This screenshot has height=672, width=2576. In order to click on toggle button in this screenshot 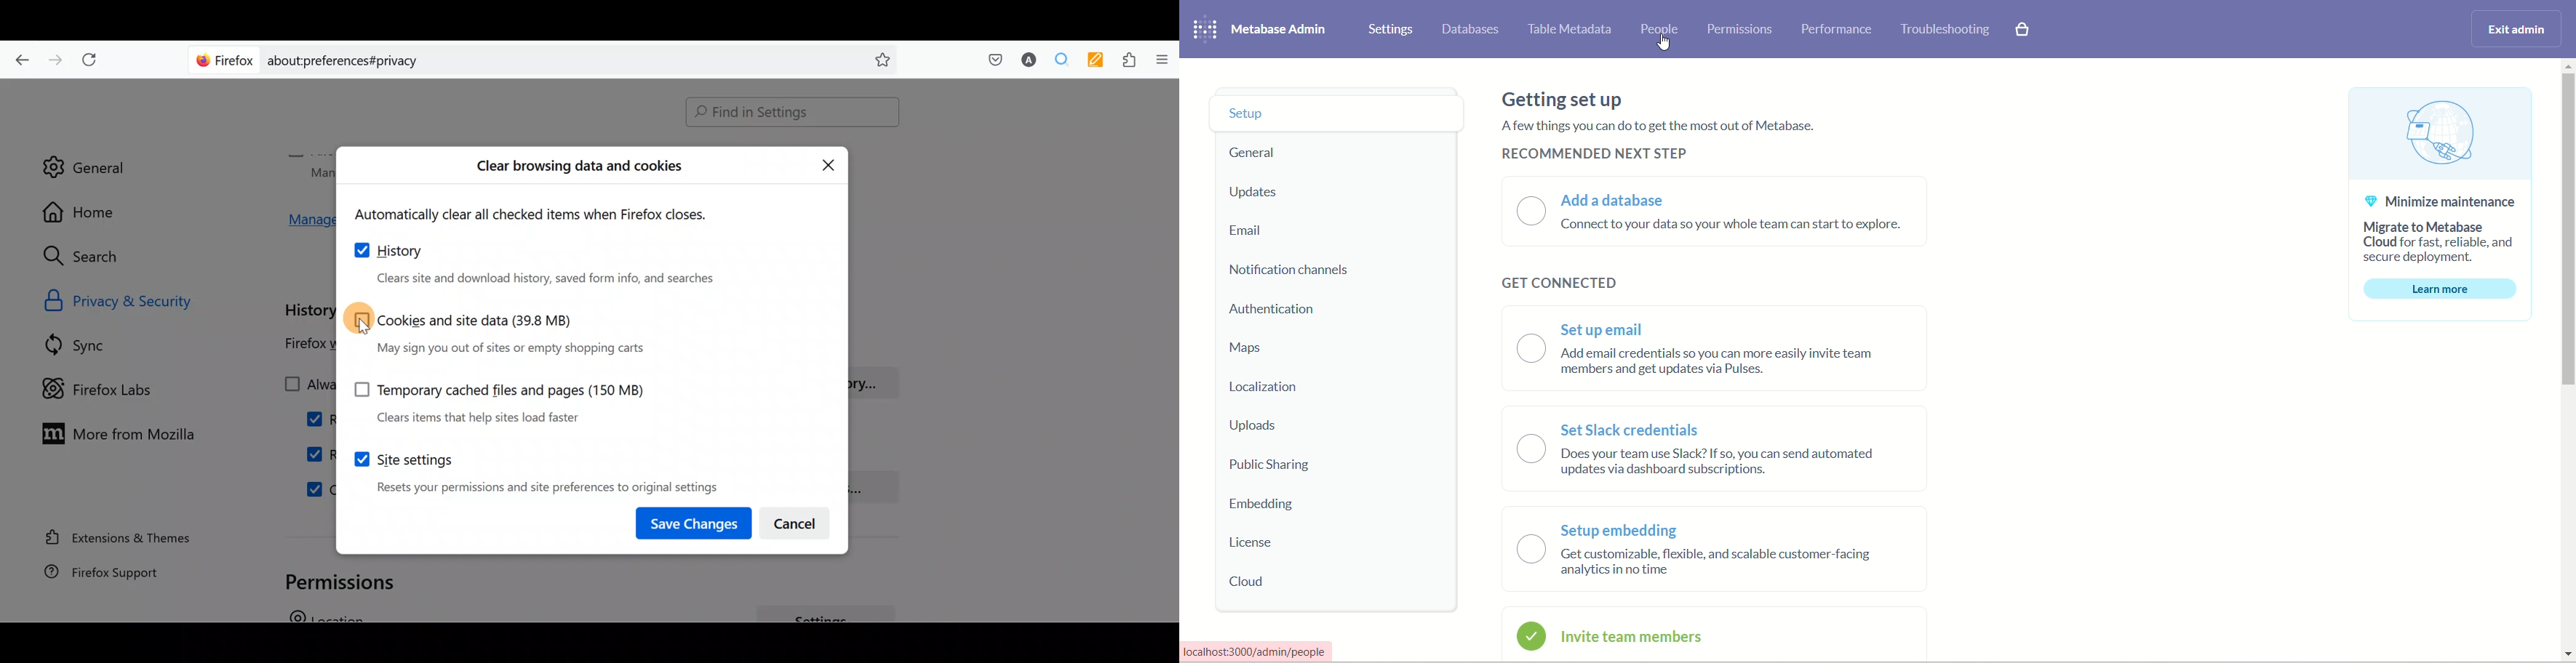, I will do `click(1529, 210)`.